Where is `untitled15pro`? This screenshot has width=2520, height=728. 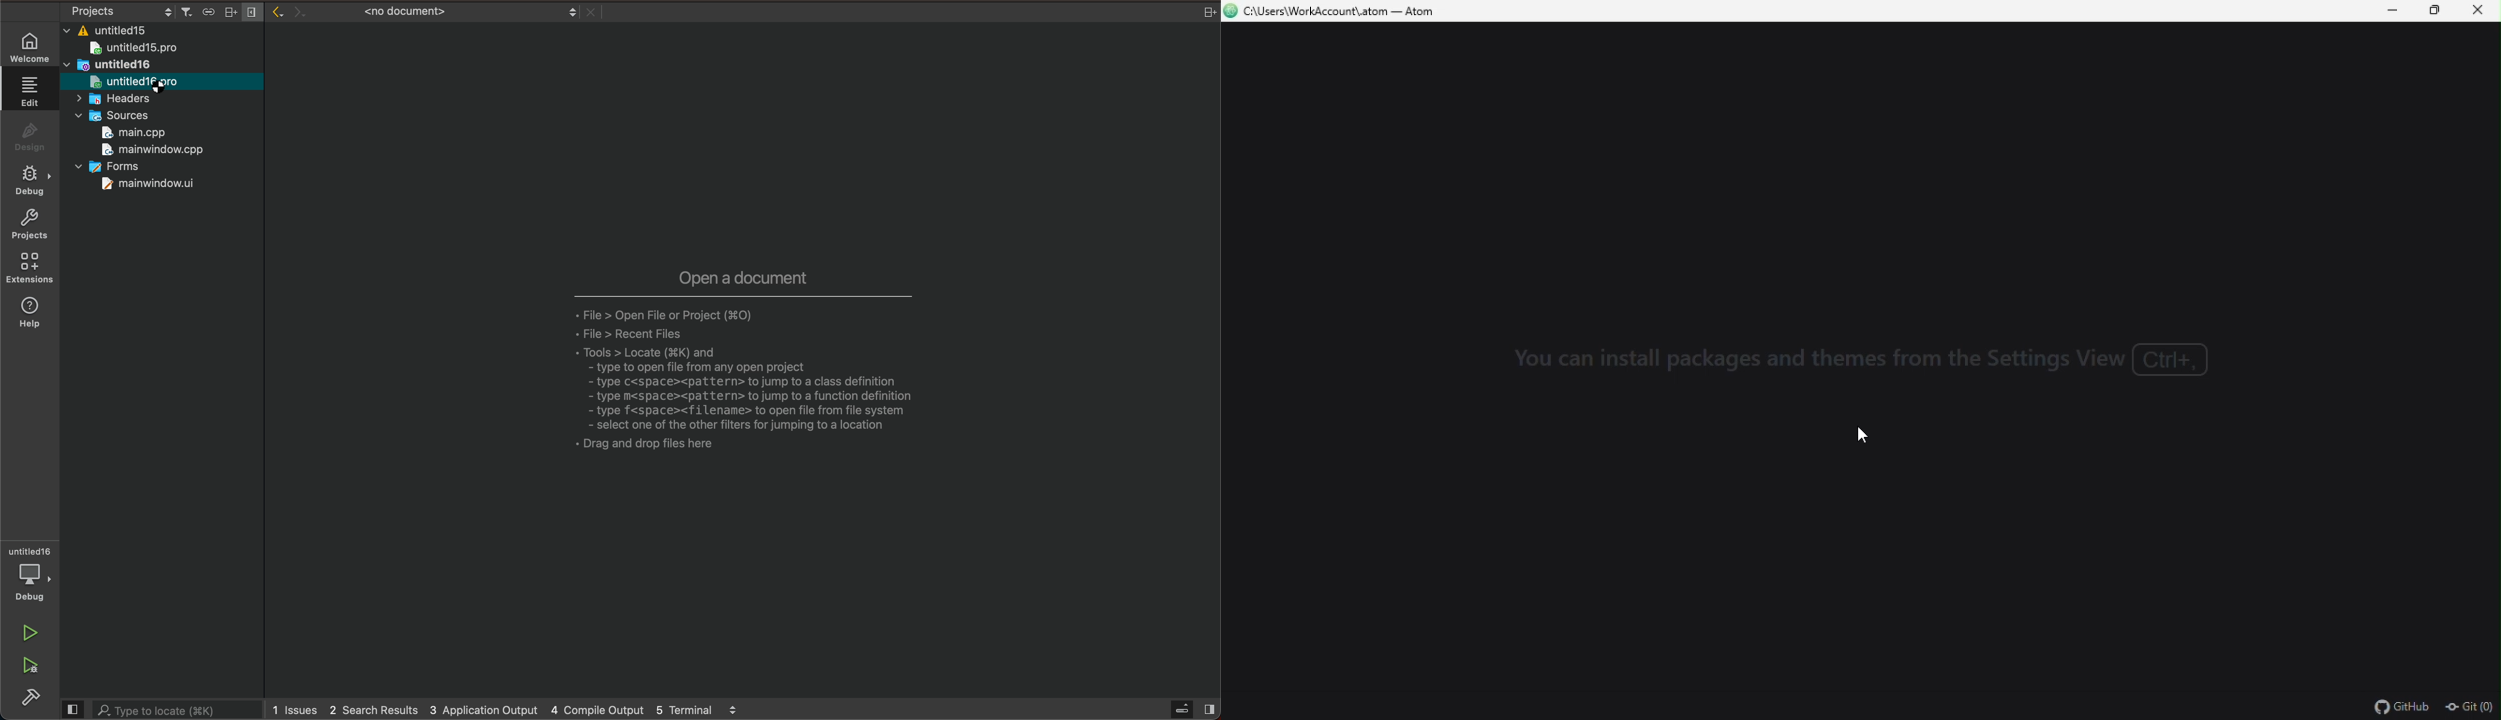
untitled15pro is located at coordinates (141, 49).